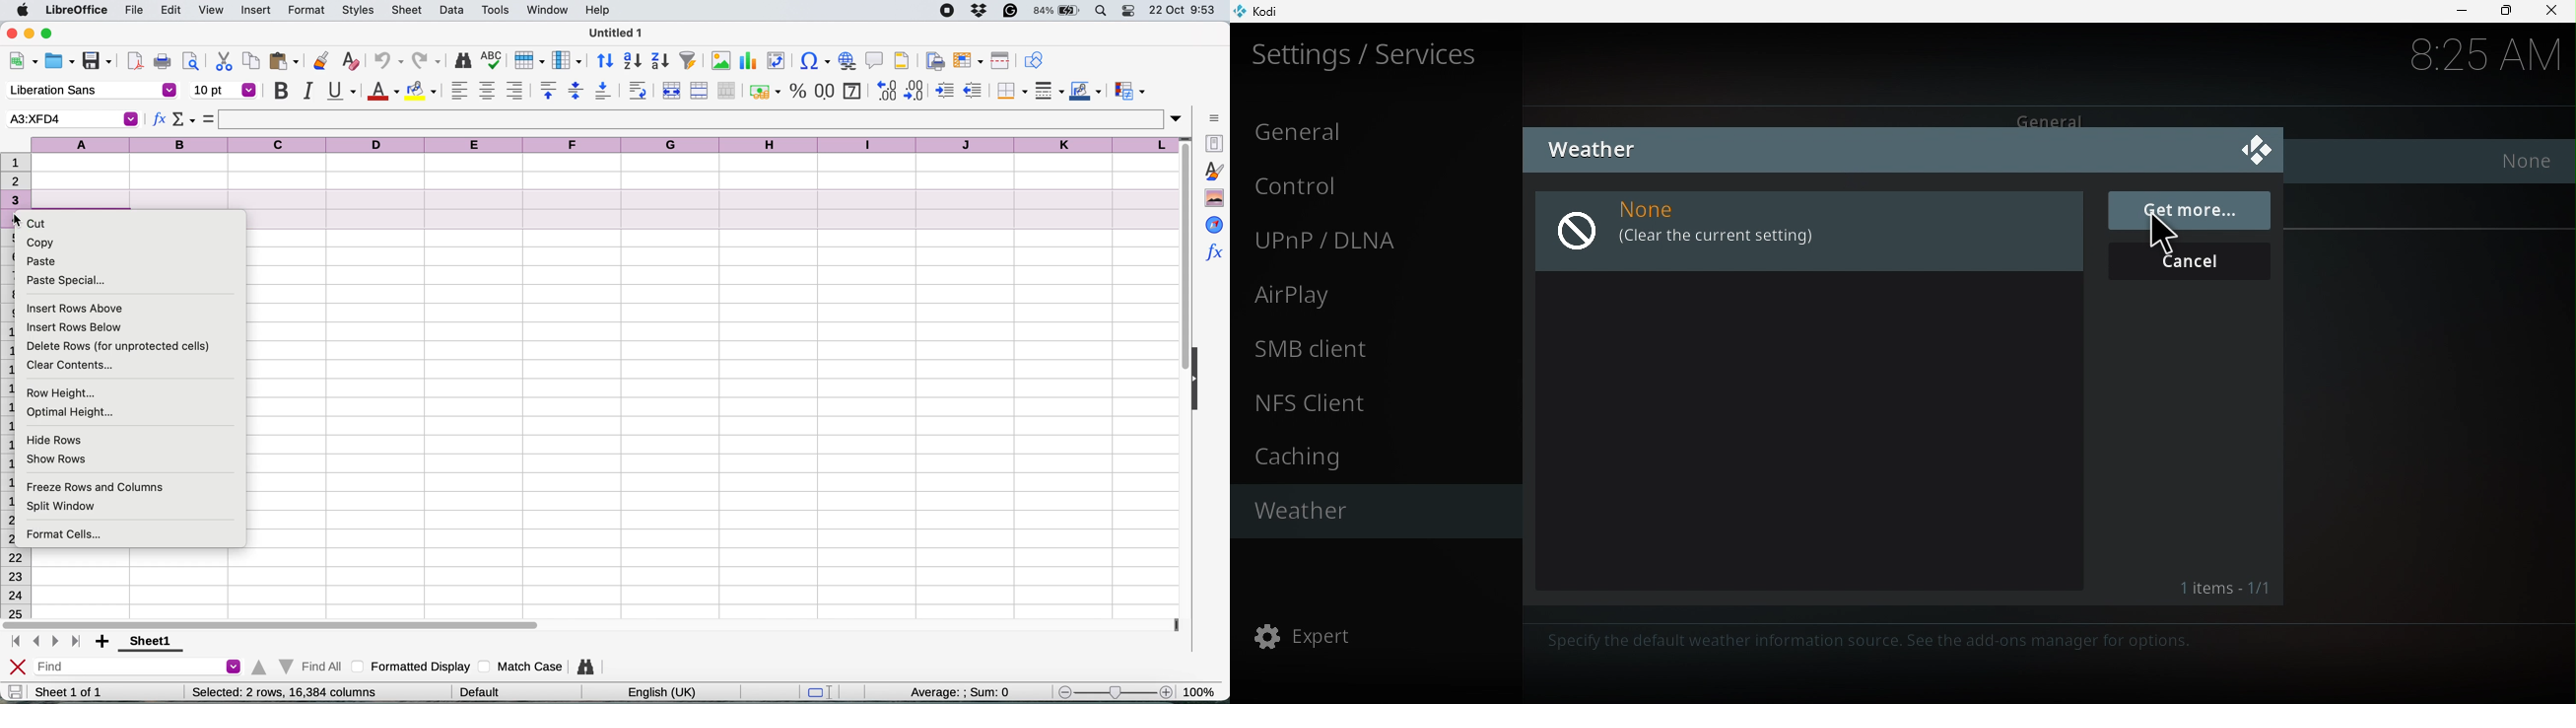 The width and height of the screenshot is (2576, 728). What do you see at coordinates (825, 90) in the screenshot?
I see `format as number` at bounding box center [825, 90].